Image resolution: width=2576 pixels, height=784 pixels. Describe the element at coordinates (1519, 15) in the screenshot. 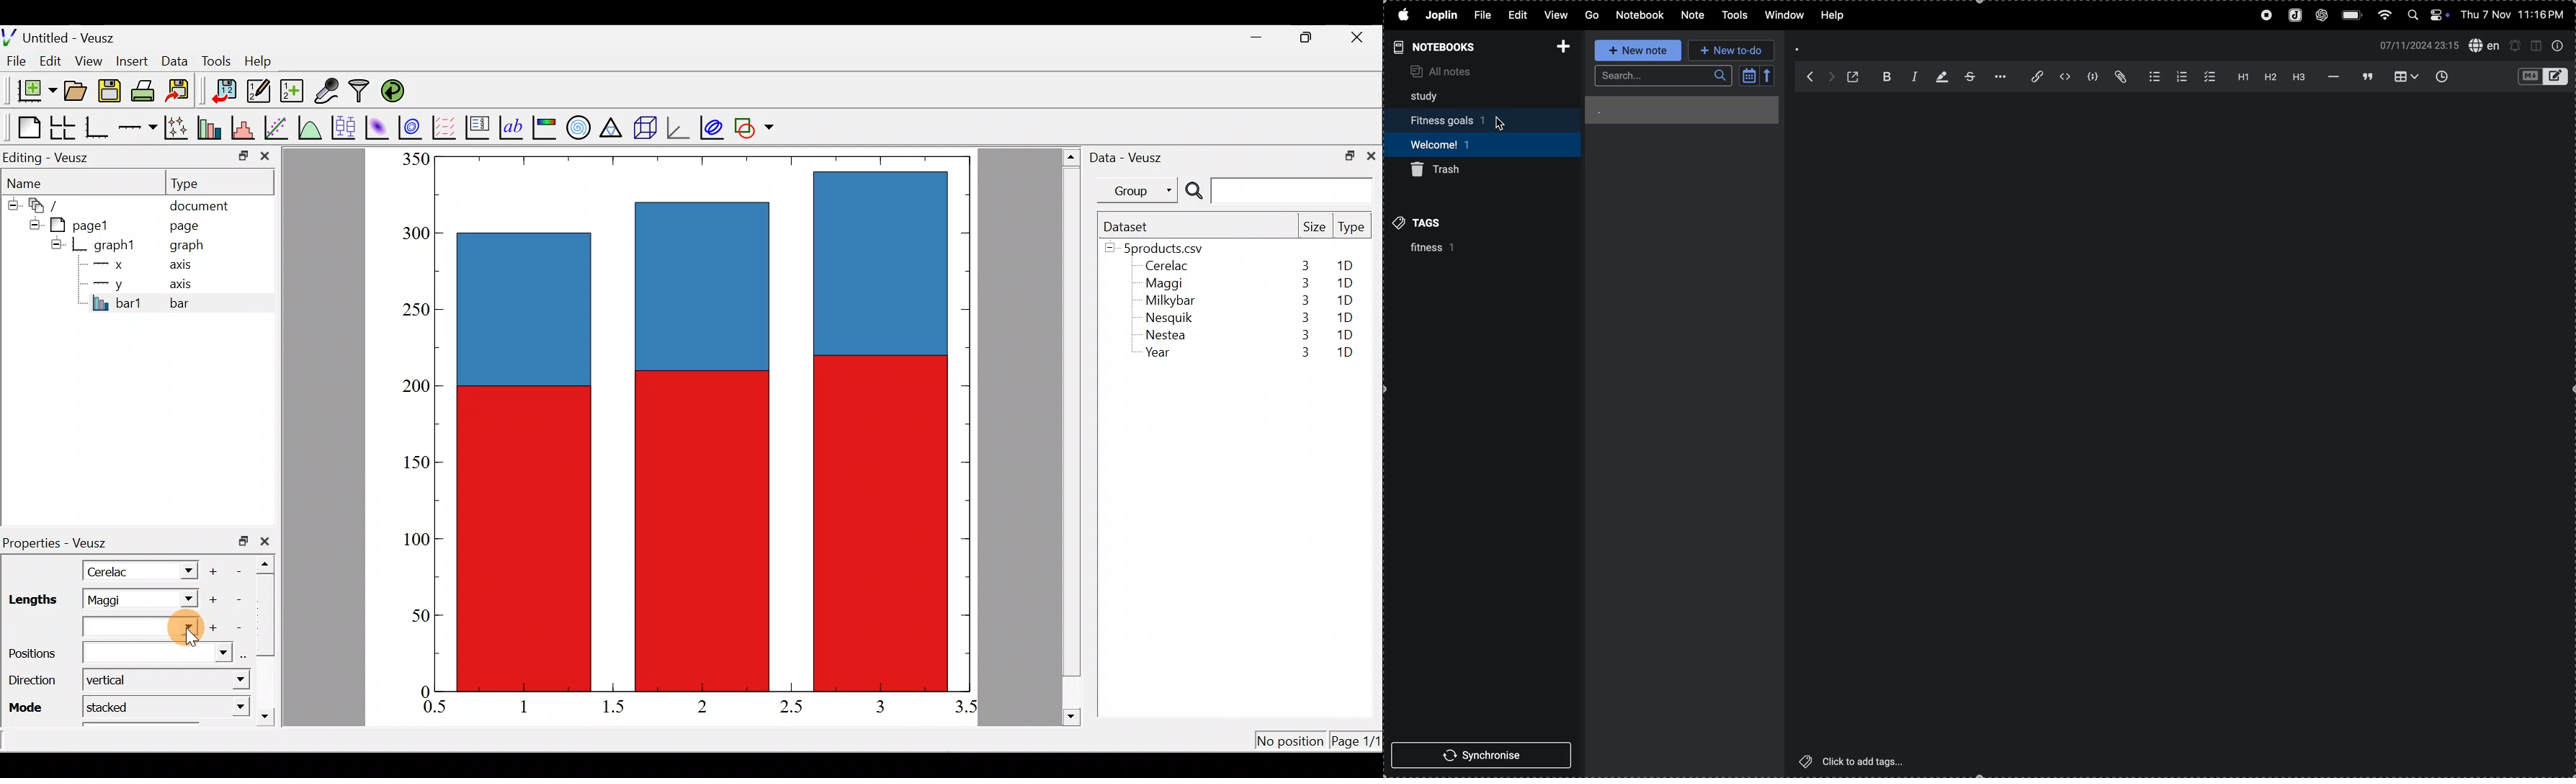

I see `edit` at that location.